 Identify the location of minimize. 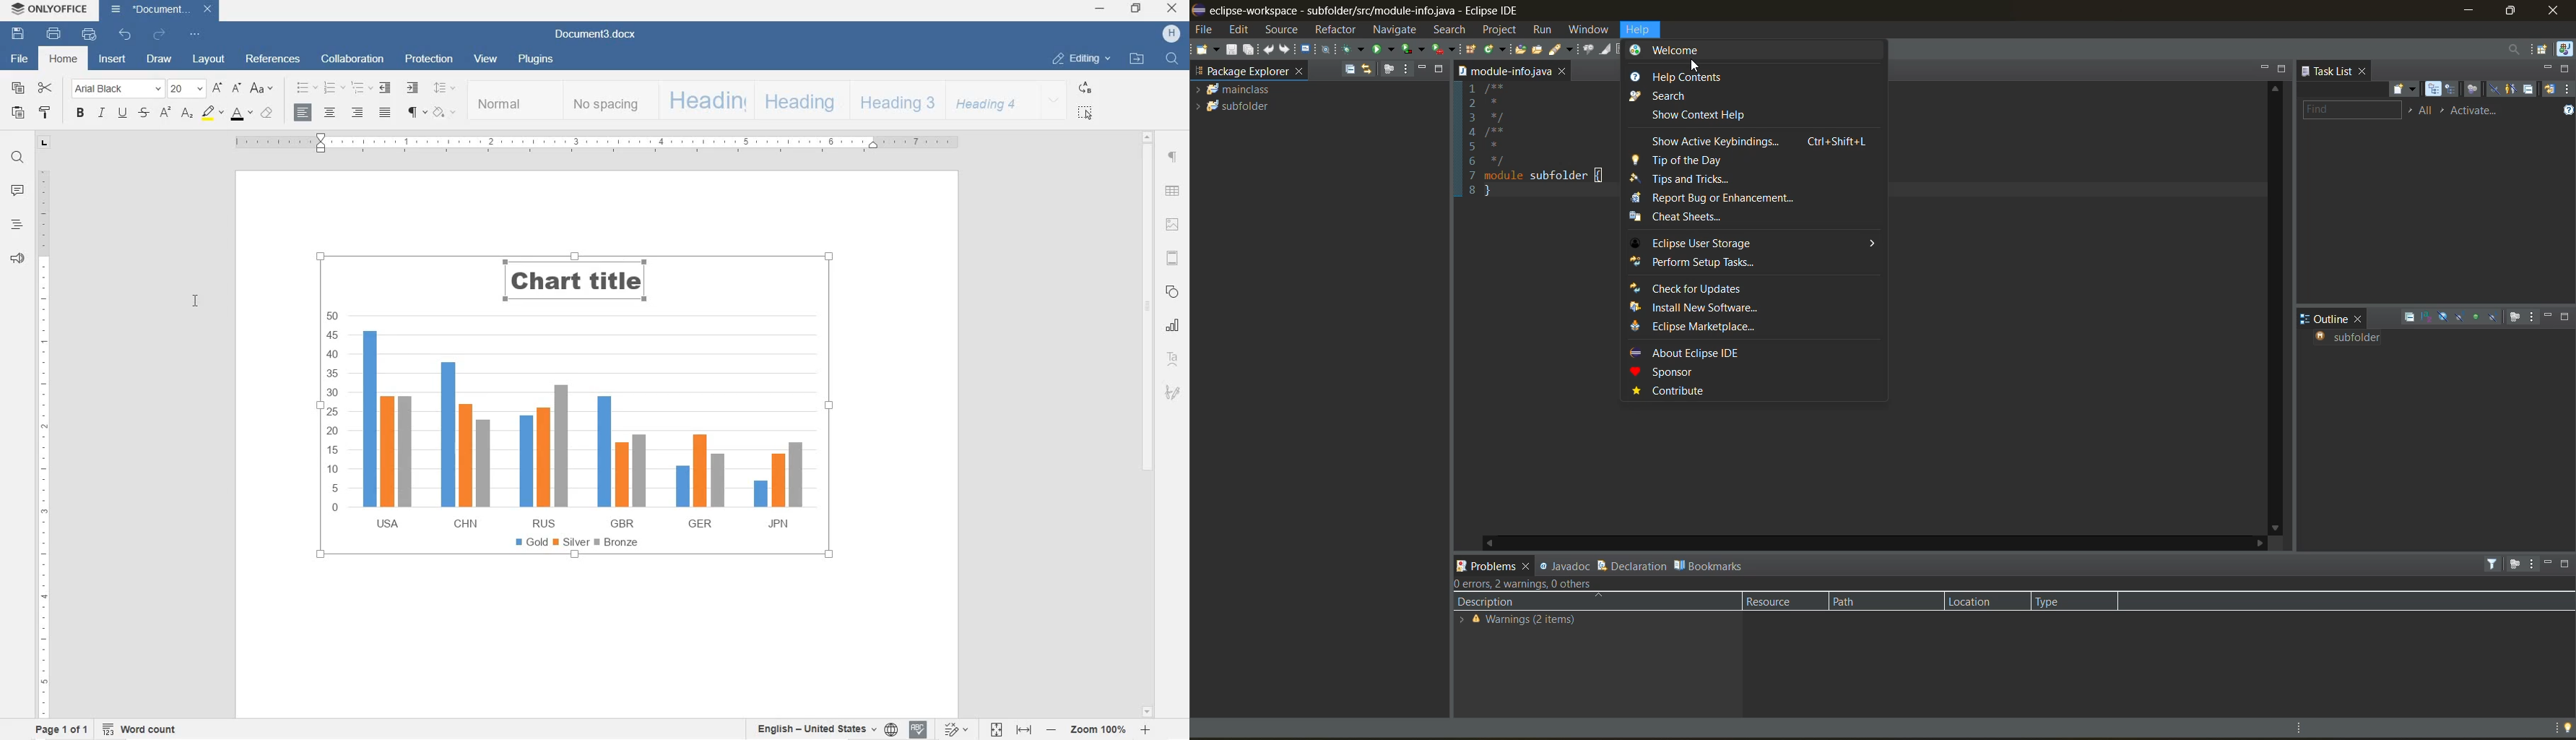
(2548, 69).